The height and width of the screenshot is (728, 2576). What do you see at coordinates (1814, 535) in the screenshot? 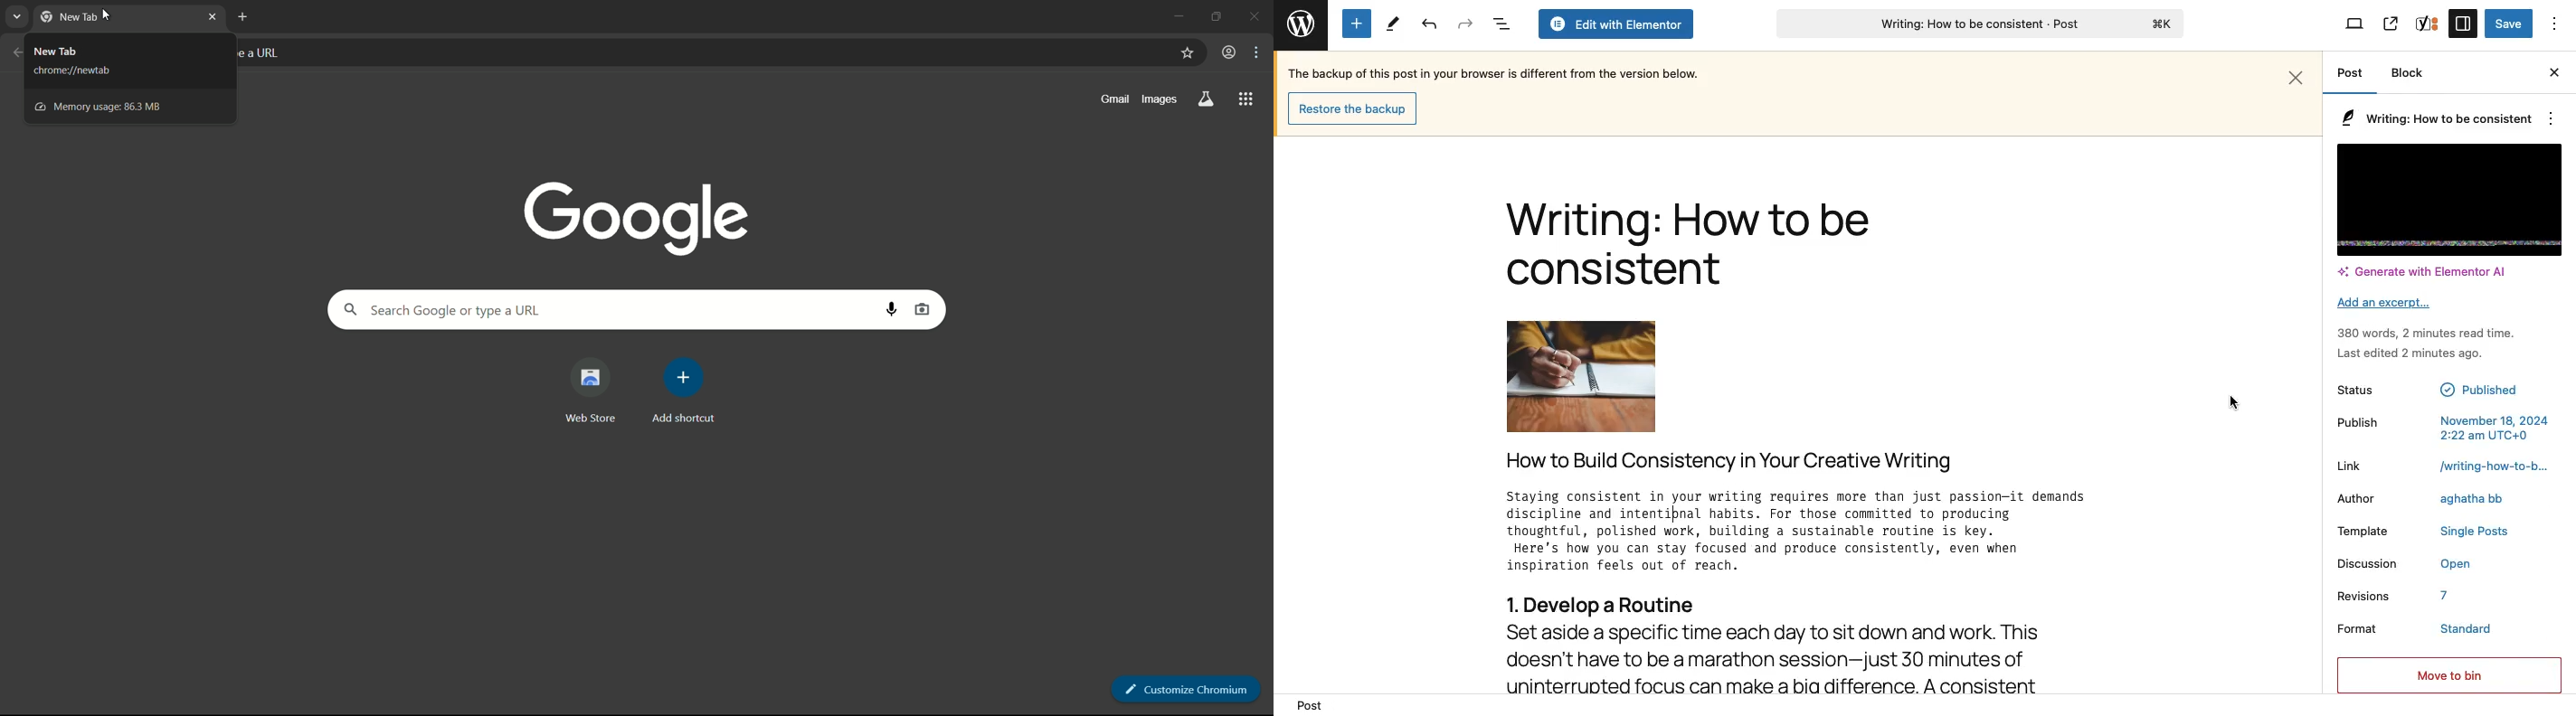
I see `Body in size: small` at bounding box center [1814, 535].